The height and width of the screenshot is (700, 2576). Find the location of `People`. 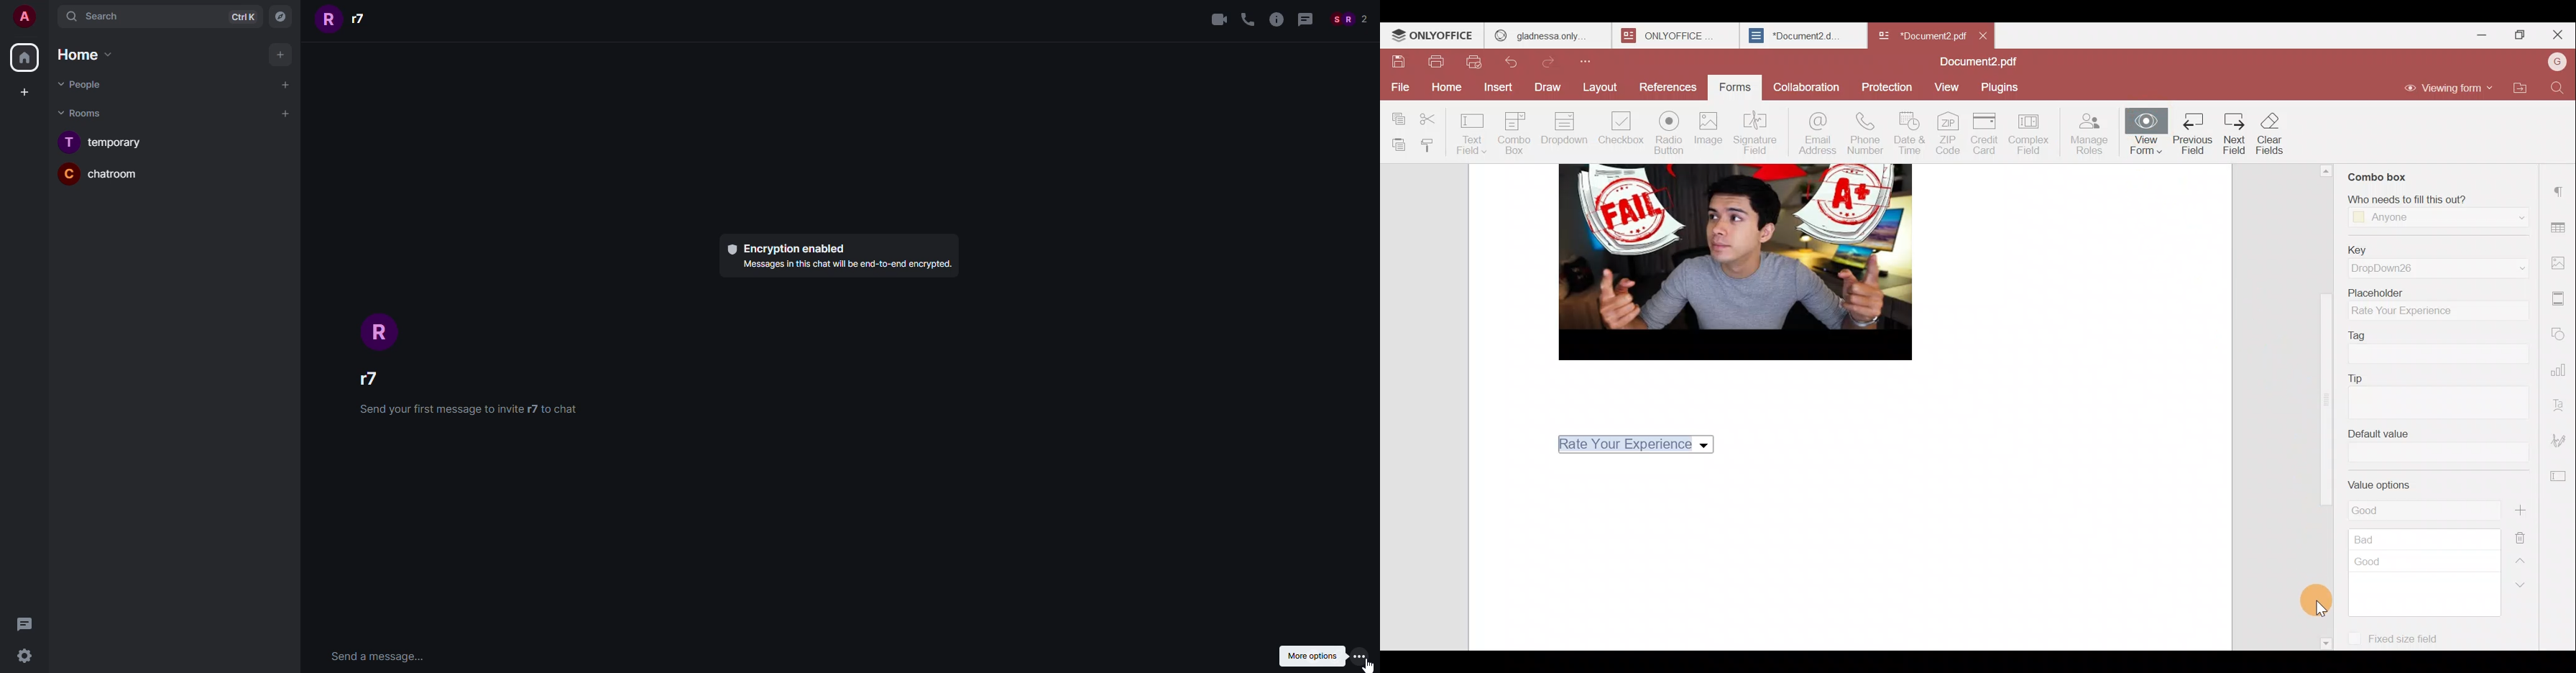

People is located at coordinates (1348, 20).